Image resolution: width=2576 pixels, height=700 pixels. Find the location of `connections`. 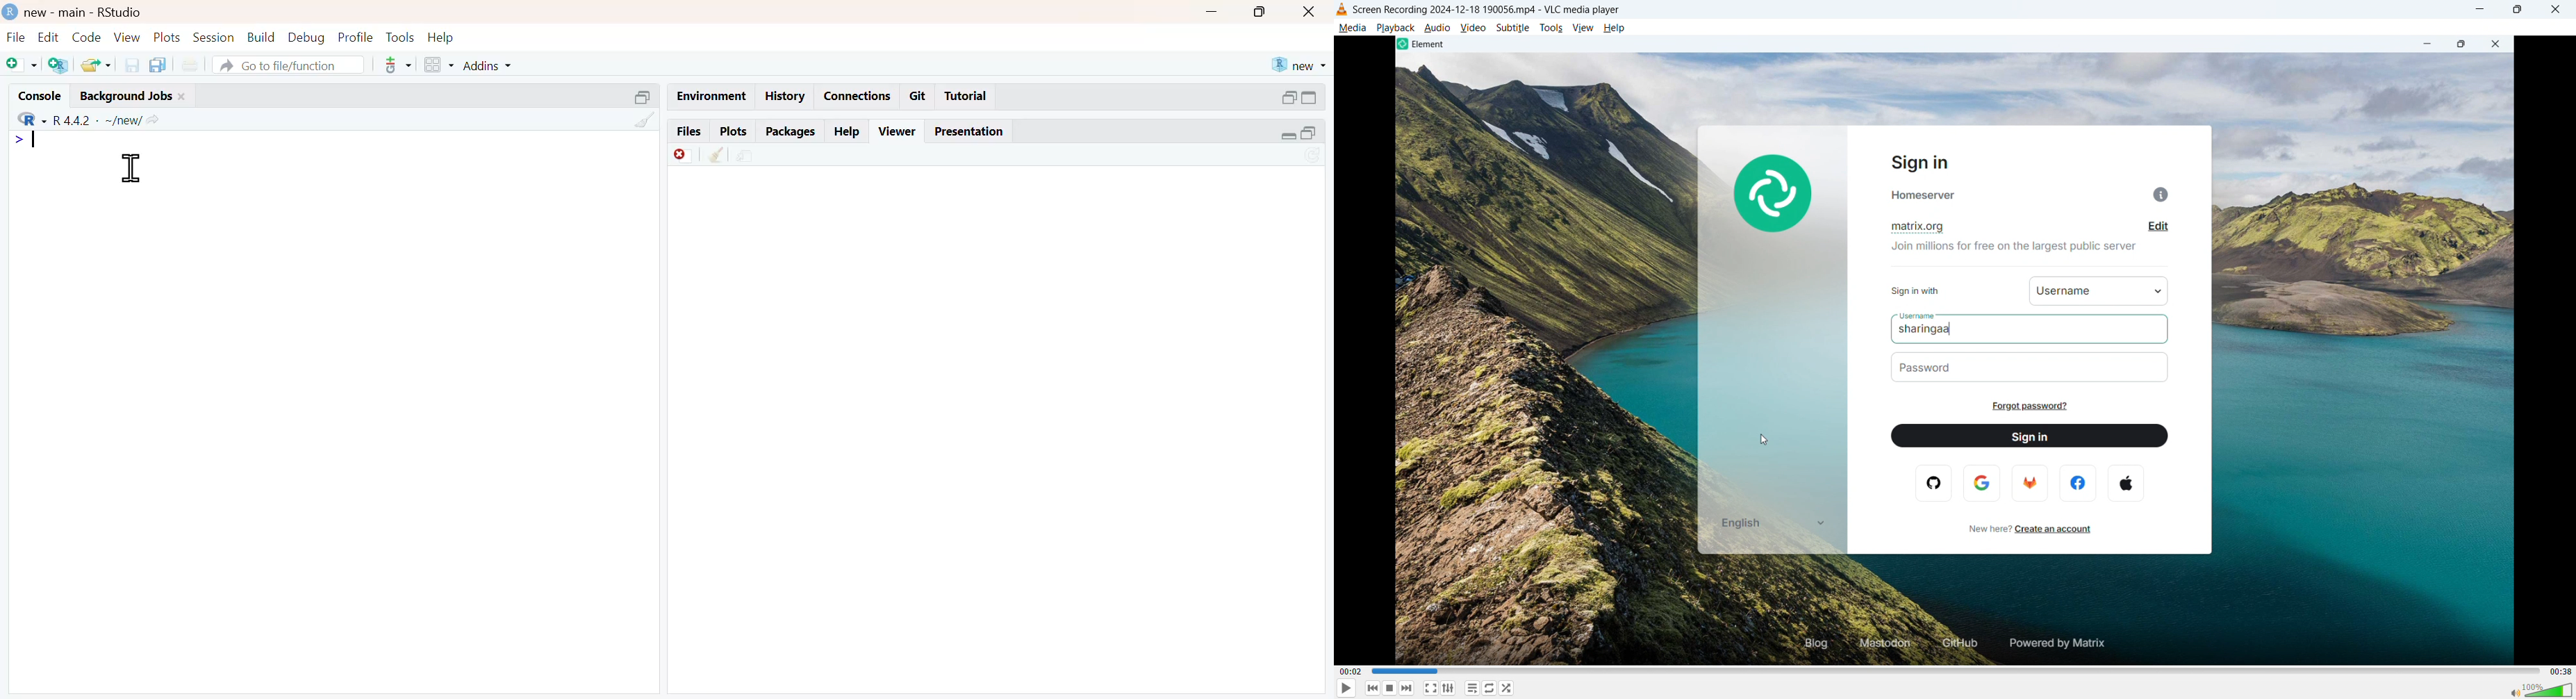

connections is located at coordinates (857, 96).